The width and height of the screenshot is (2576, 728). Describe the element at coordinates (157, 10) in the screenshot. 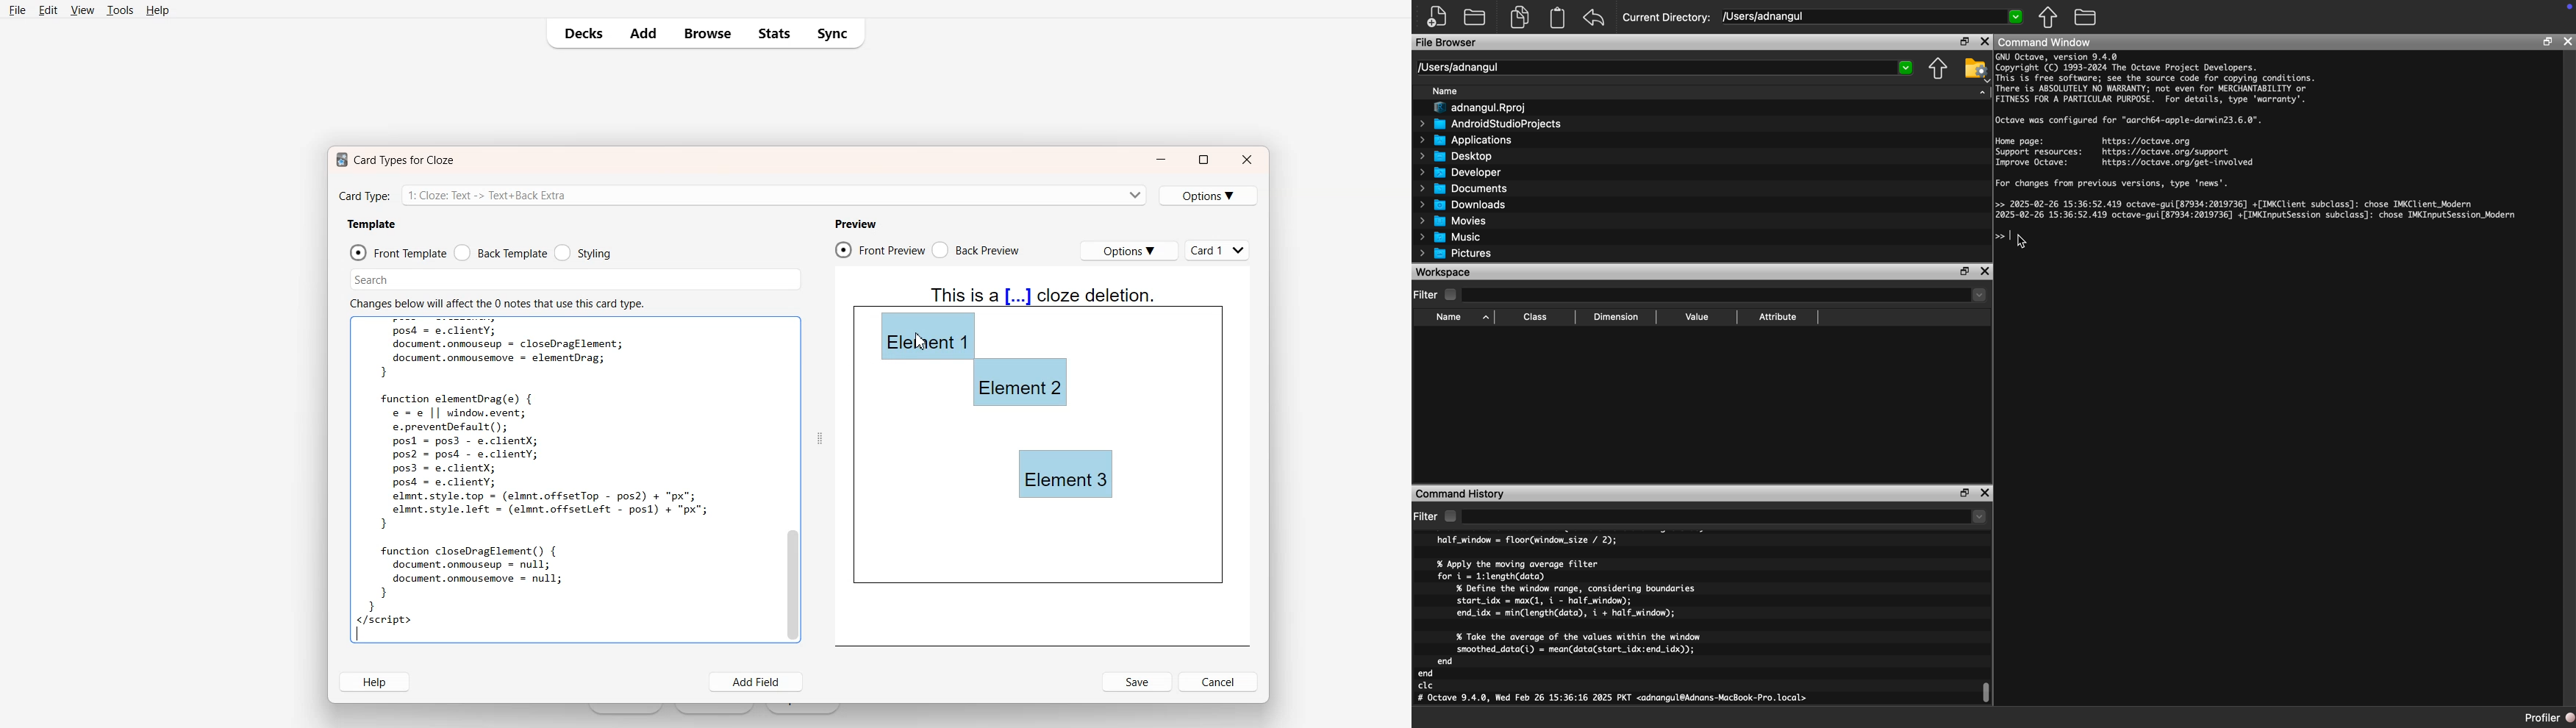

I see `Help` at that location.